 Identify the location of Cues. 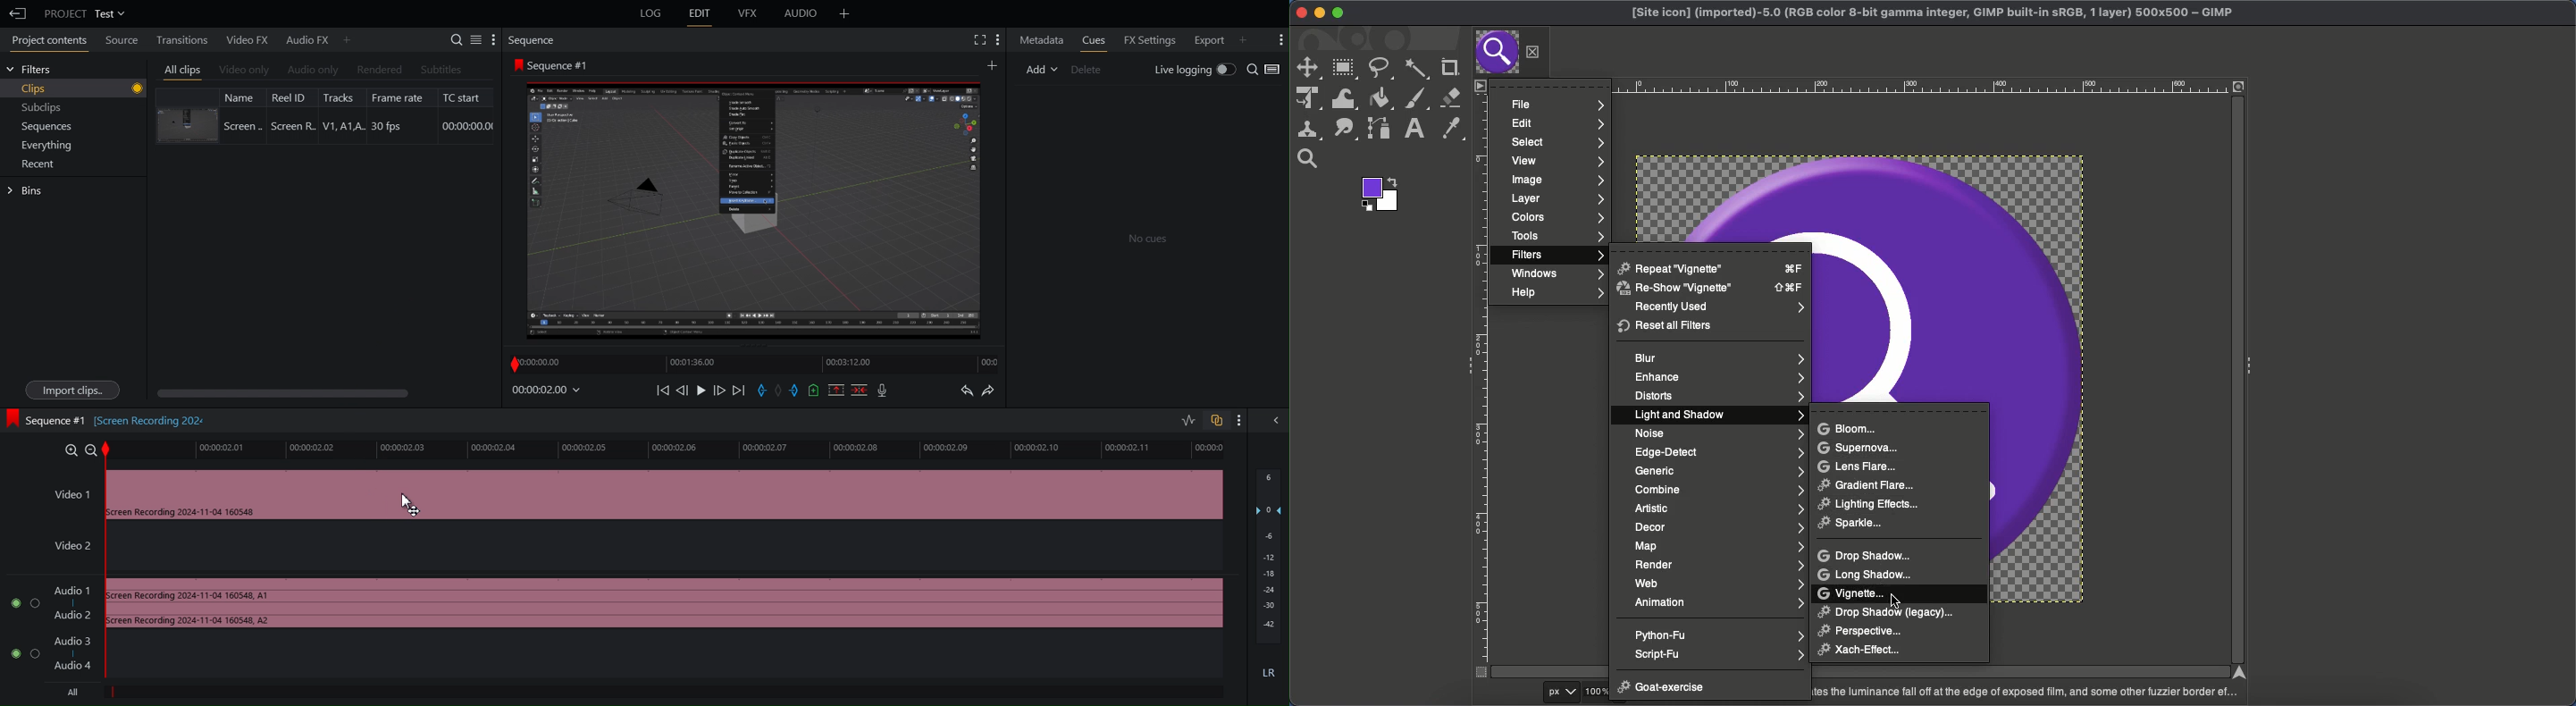
(1093, 41).